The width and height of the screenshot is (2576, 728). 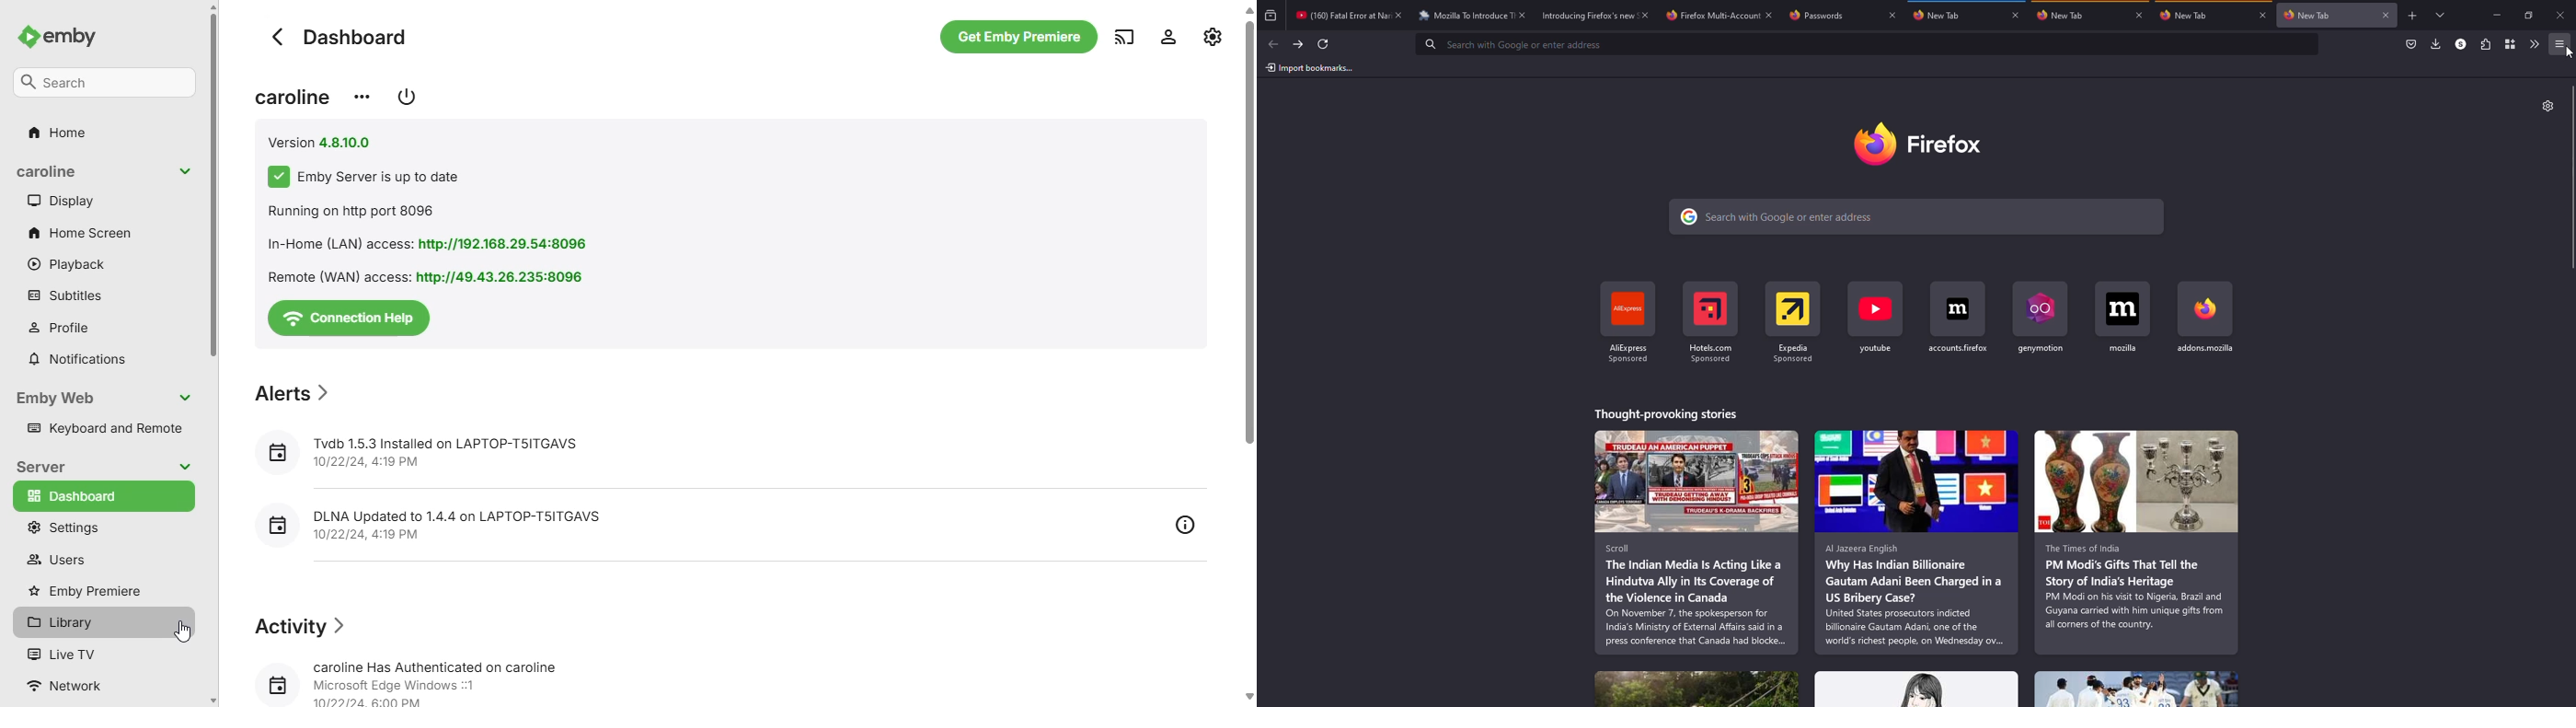 What do you see at coordinates (2262, 16) in the screenshot?
I see `close` at bounding box center [2262, 16].